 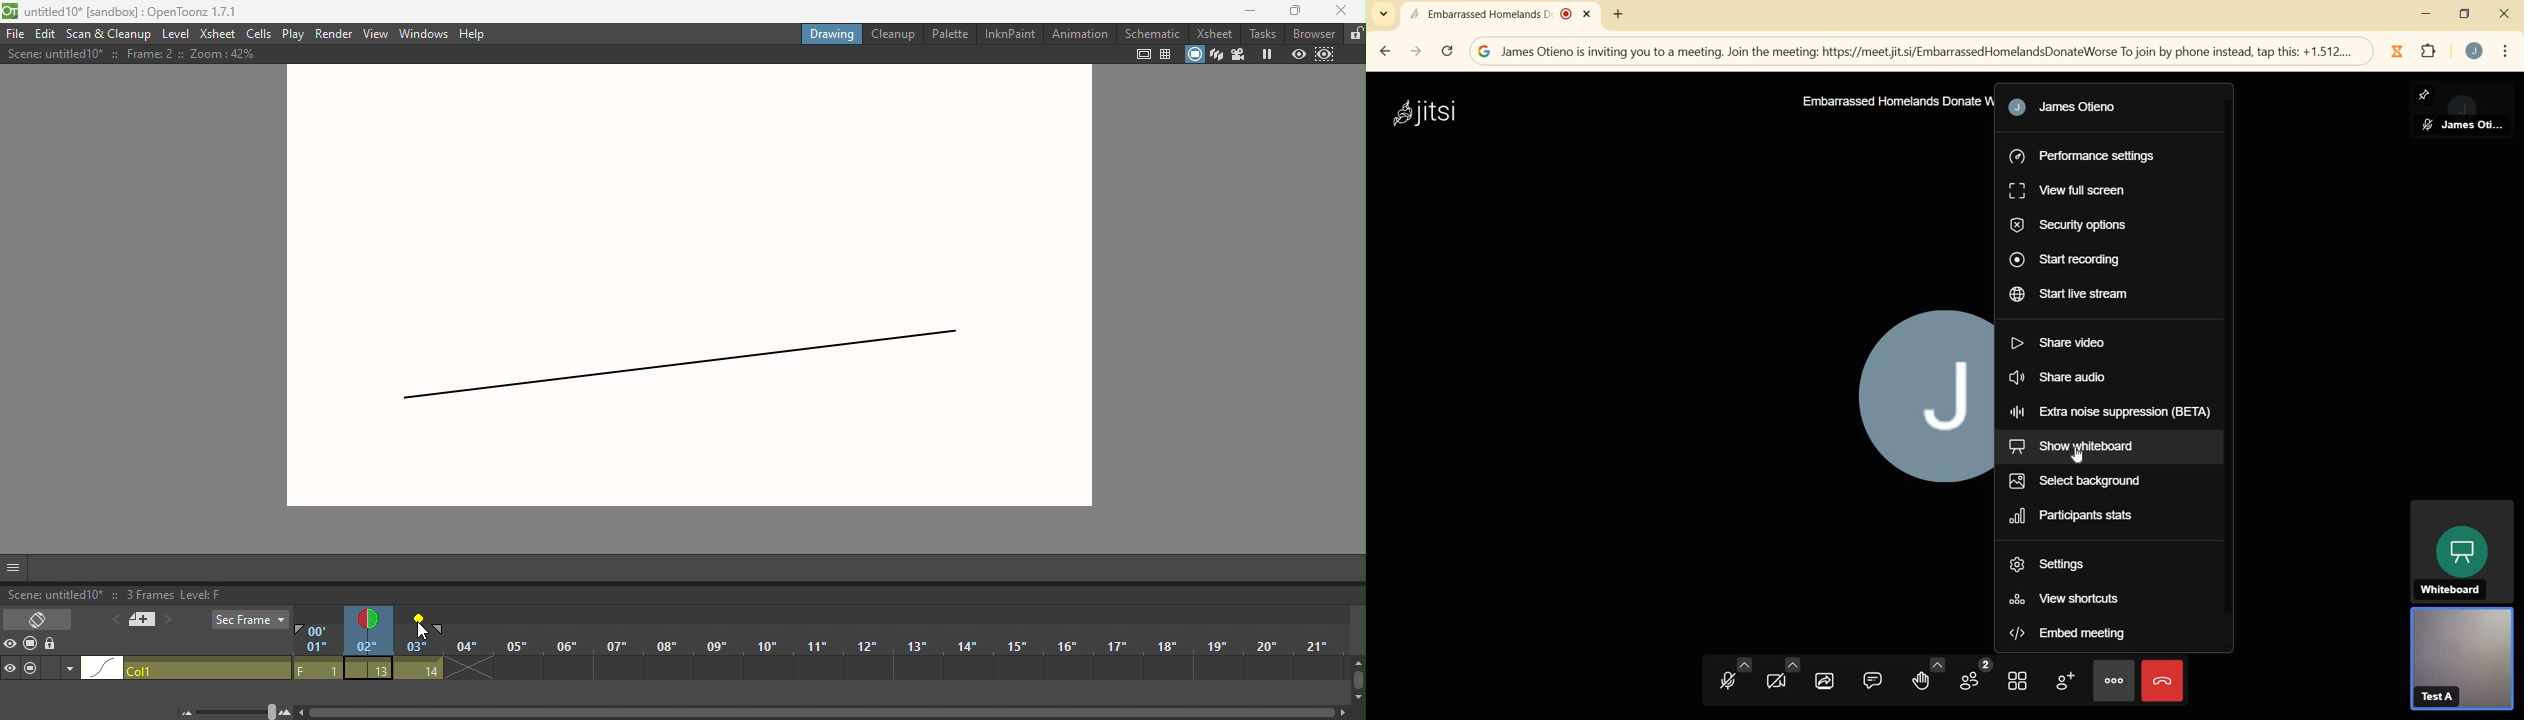 I want to click on Lock rooms tab, so click(x=1353, y=34).